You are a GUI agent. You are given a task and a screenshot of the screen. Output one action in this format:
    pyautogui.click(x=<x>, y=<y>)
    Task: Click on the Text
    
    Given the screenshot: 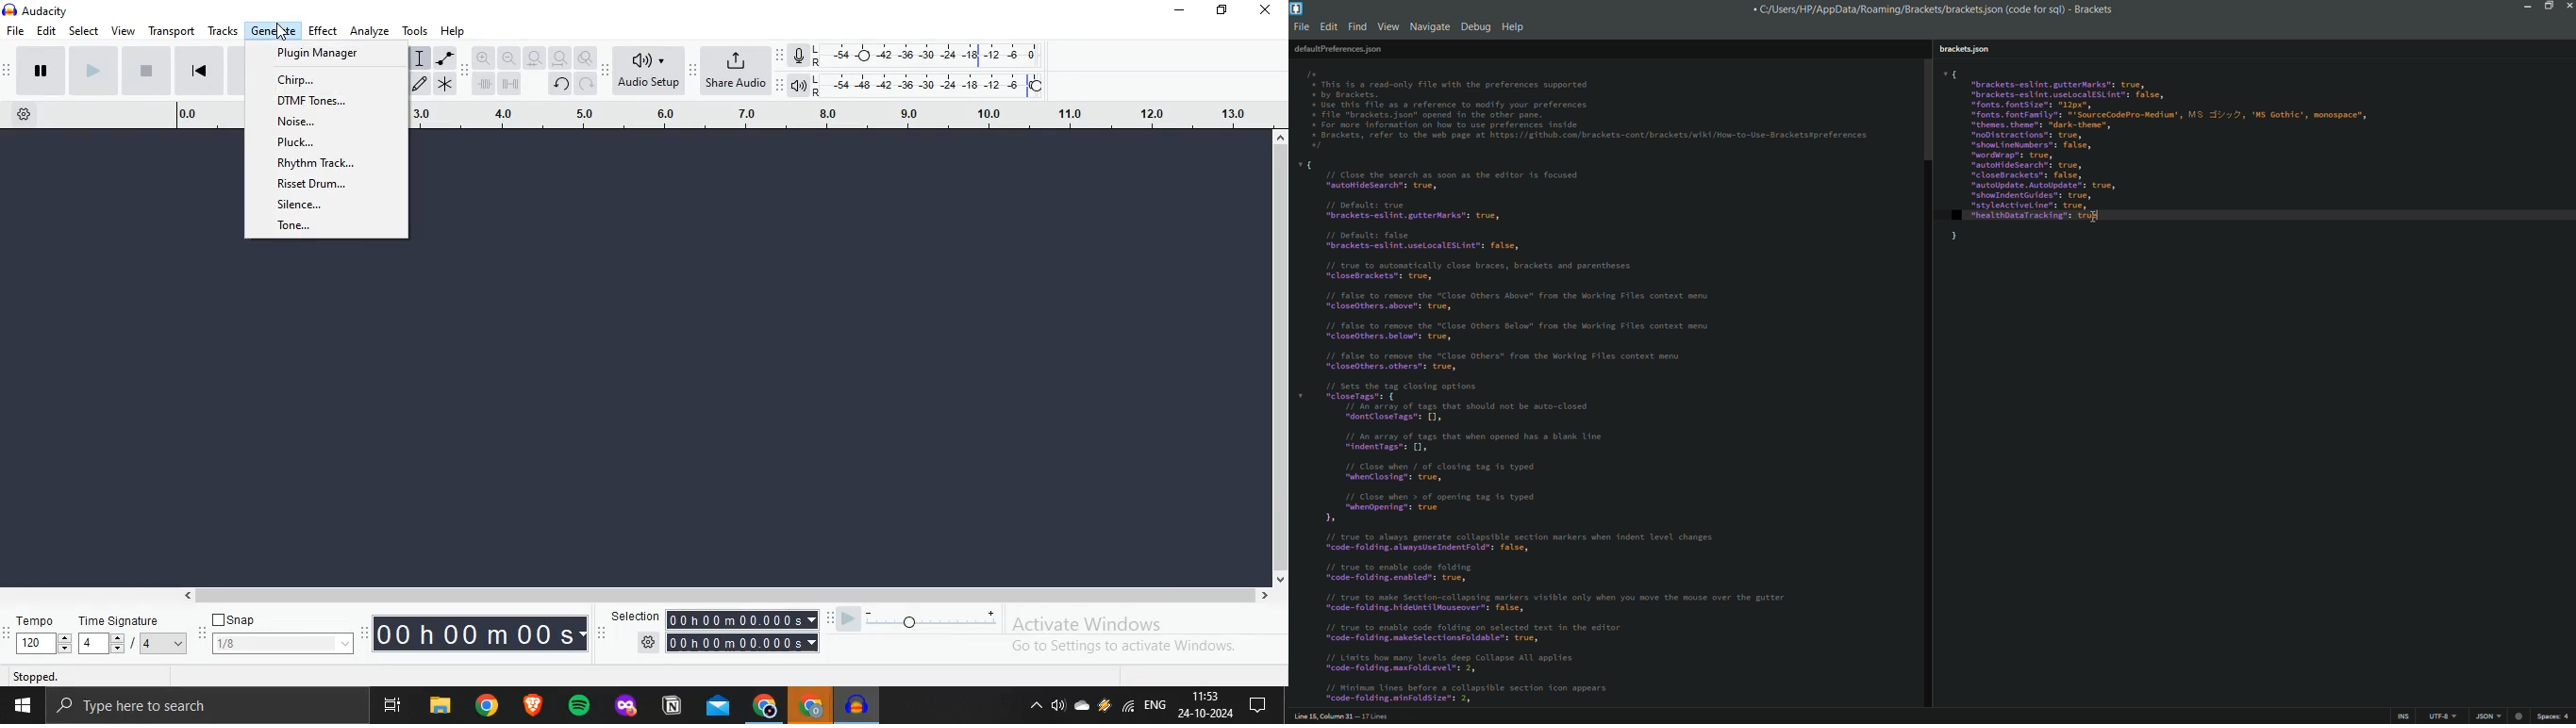 What is the action you would take?
    pyautogui.click(x=1589, y=111)
    